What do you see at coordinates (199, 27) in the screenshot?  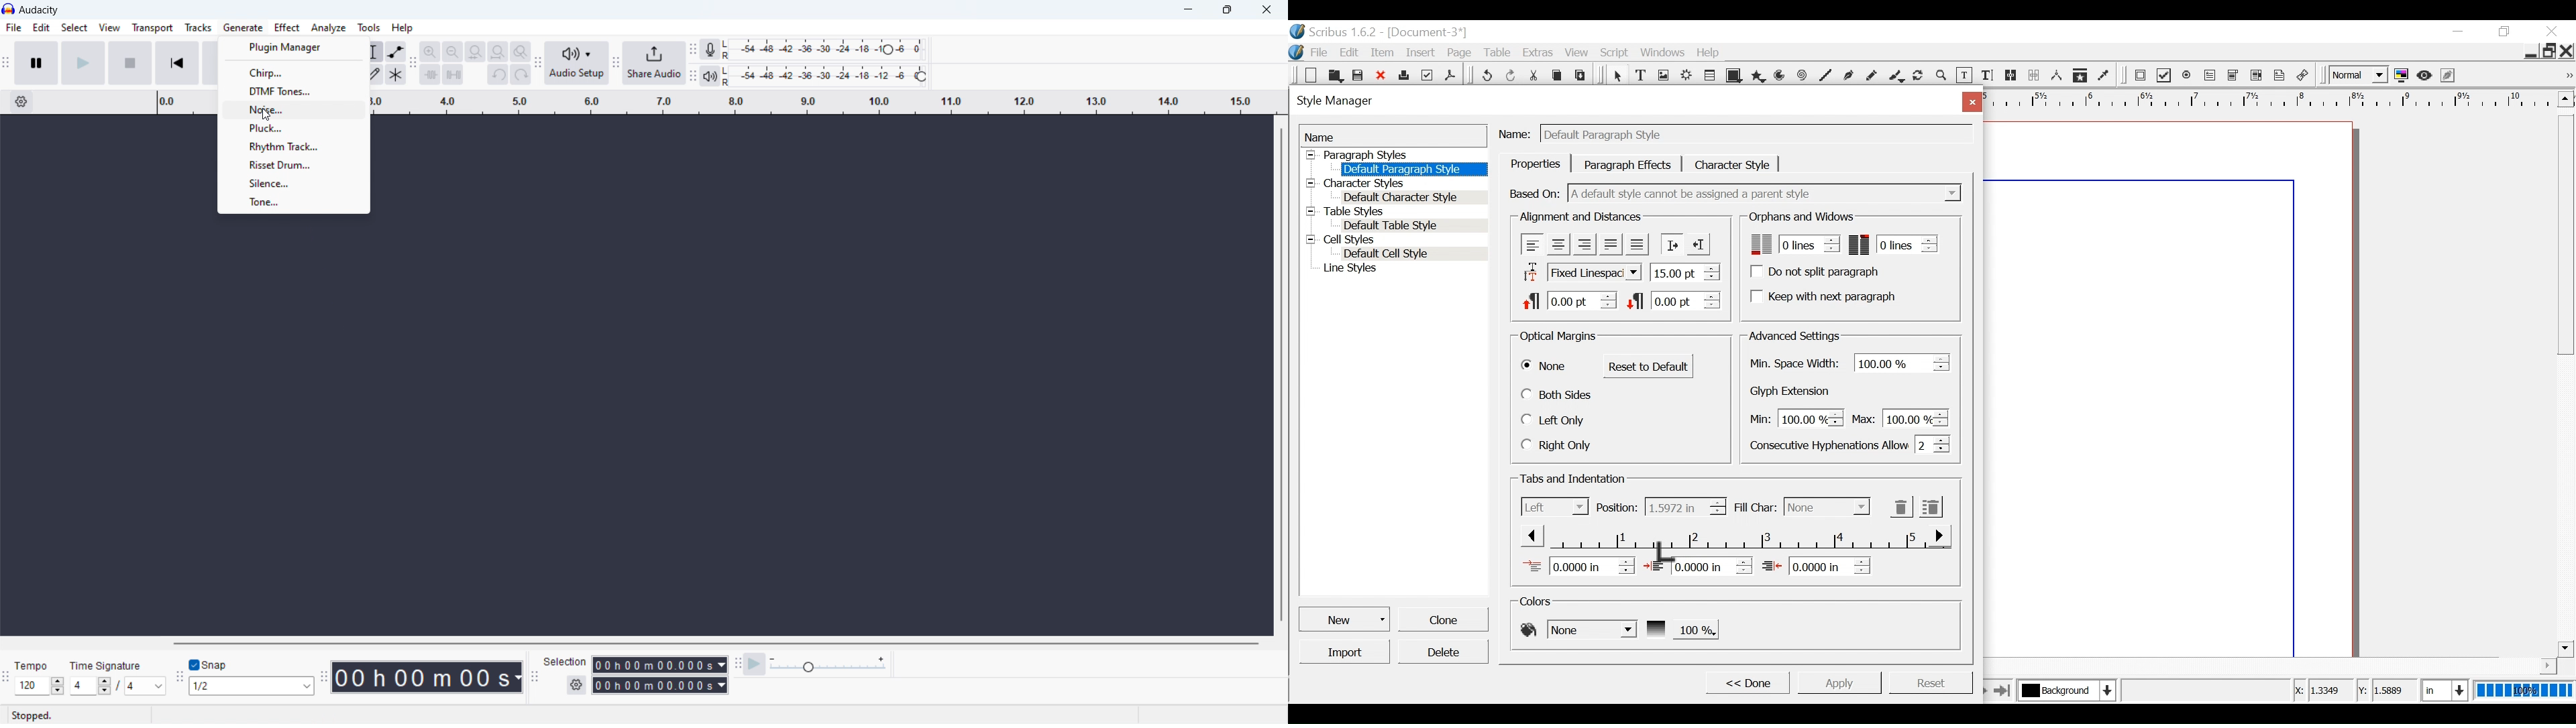 I see `Tracks` at bounding box center [199, 27].